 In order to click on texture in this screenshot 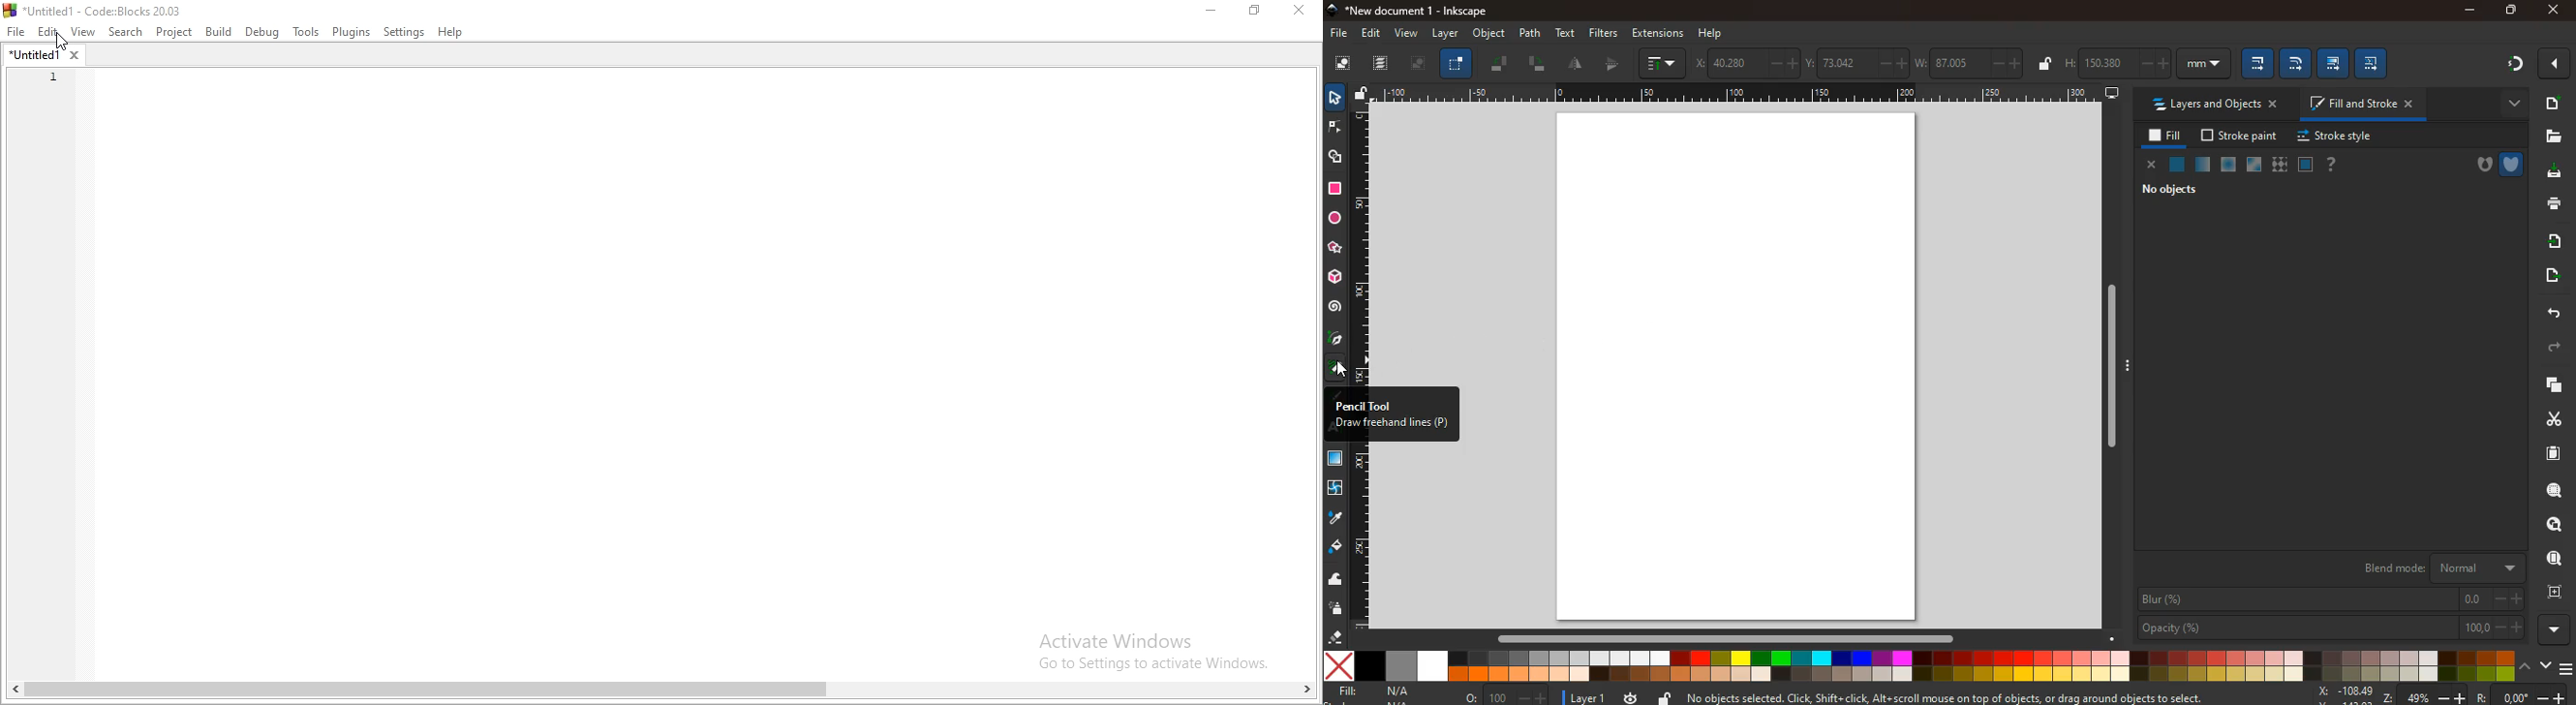, I will do `click(1336, 458)`.